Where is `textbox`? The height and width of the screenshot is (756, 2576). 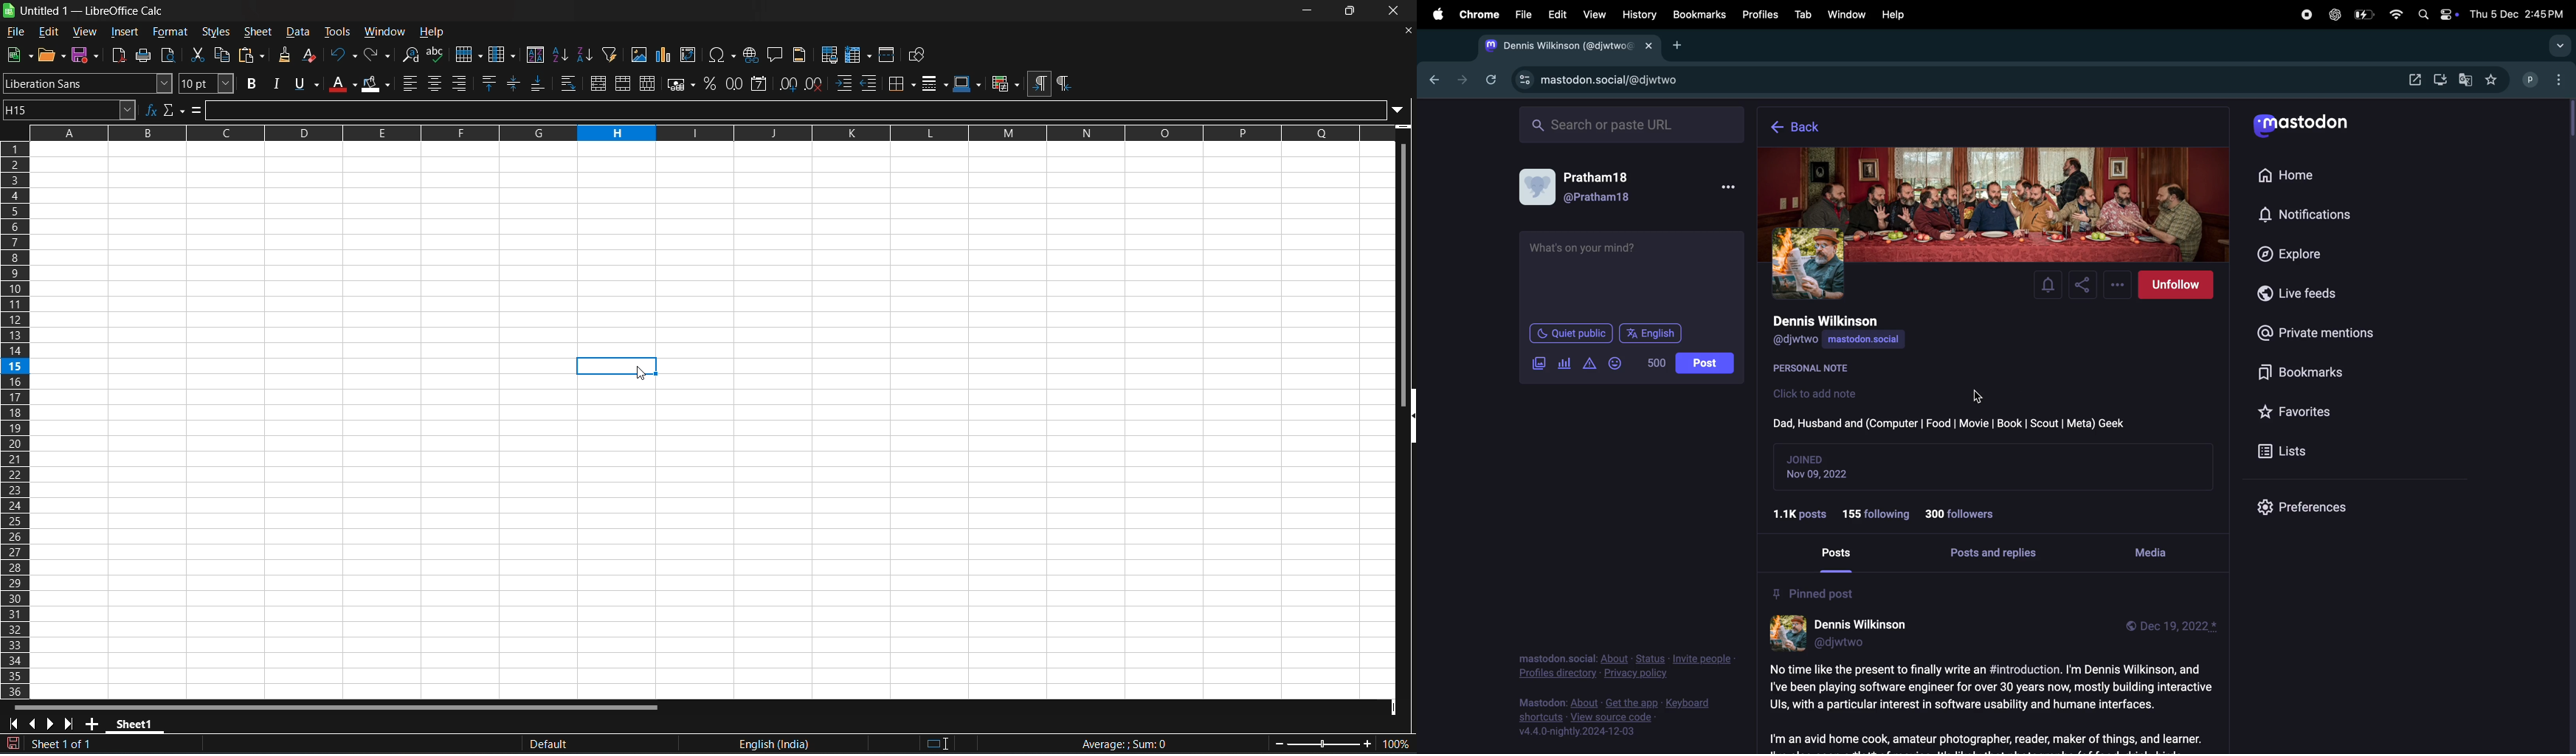
textbox is located at coordinates (1633, 275).